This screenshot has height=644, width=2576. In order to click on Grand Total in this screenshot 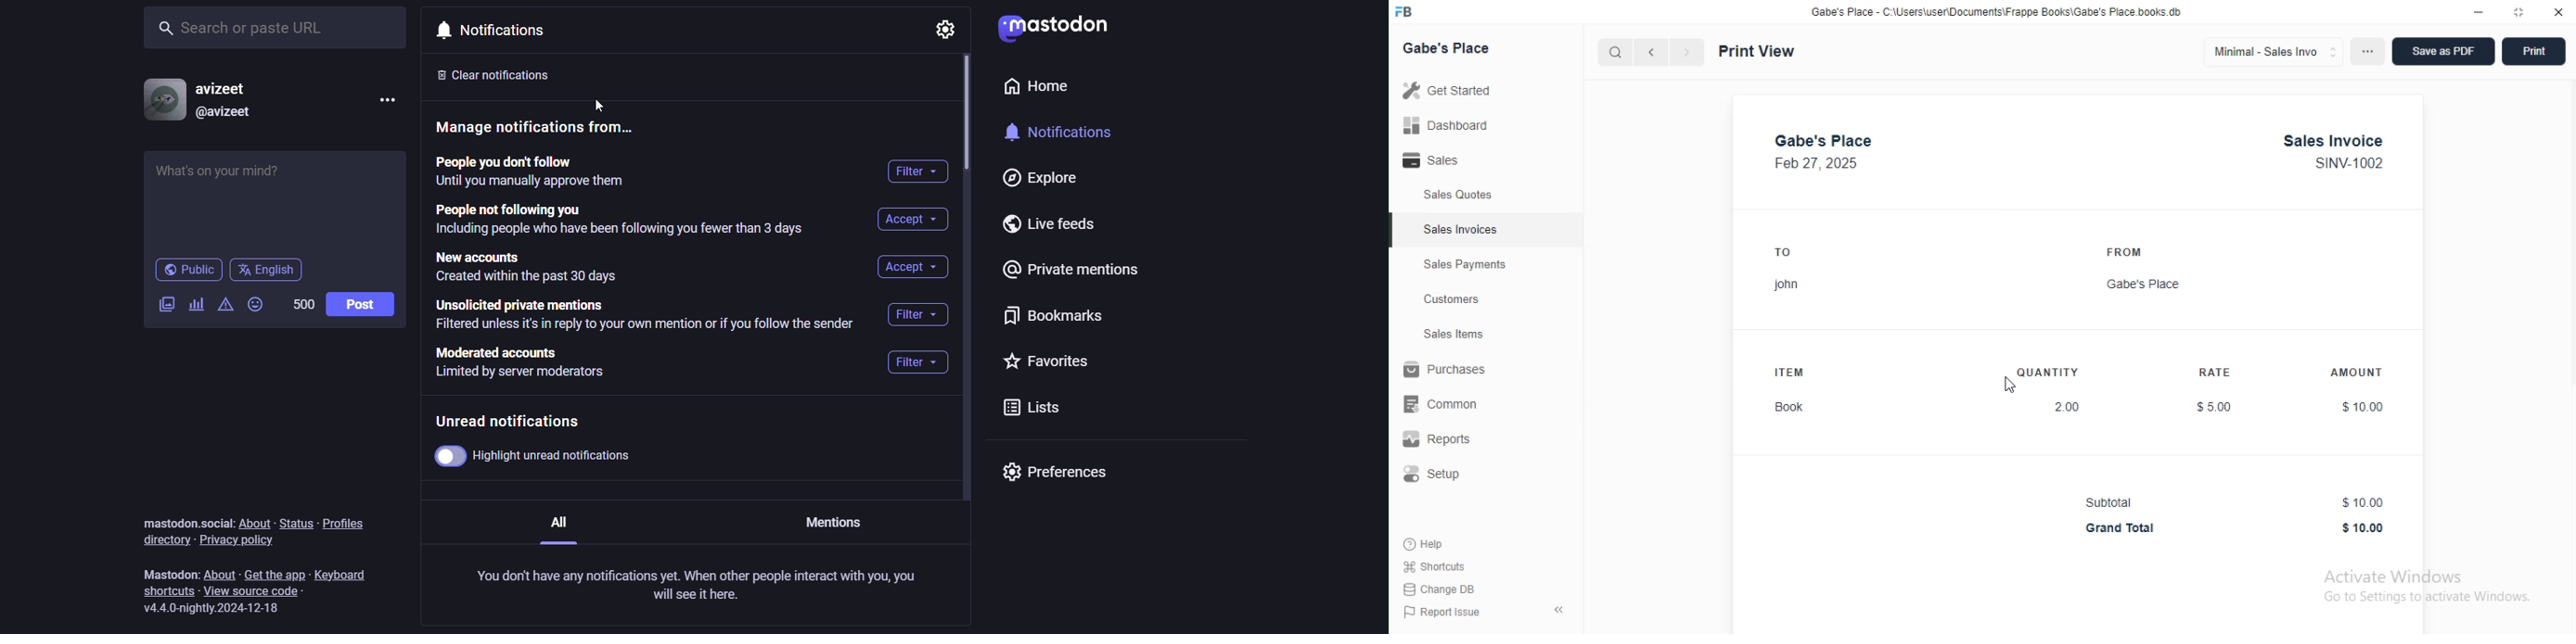, I will do `click(2121, 528)`.